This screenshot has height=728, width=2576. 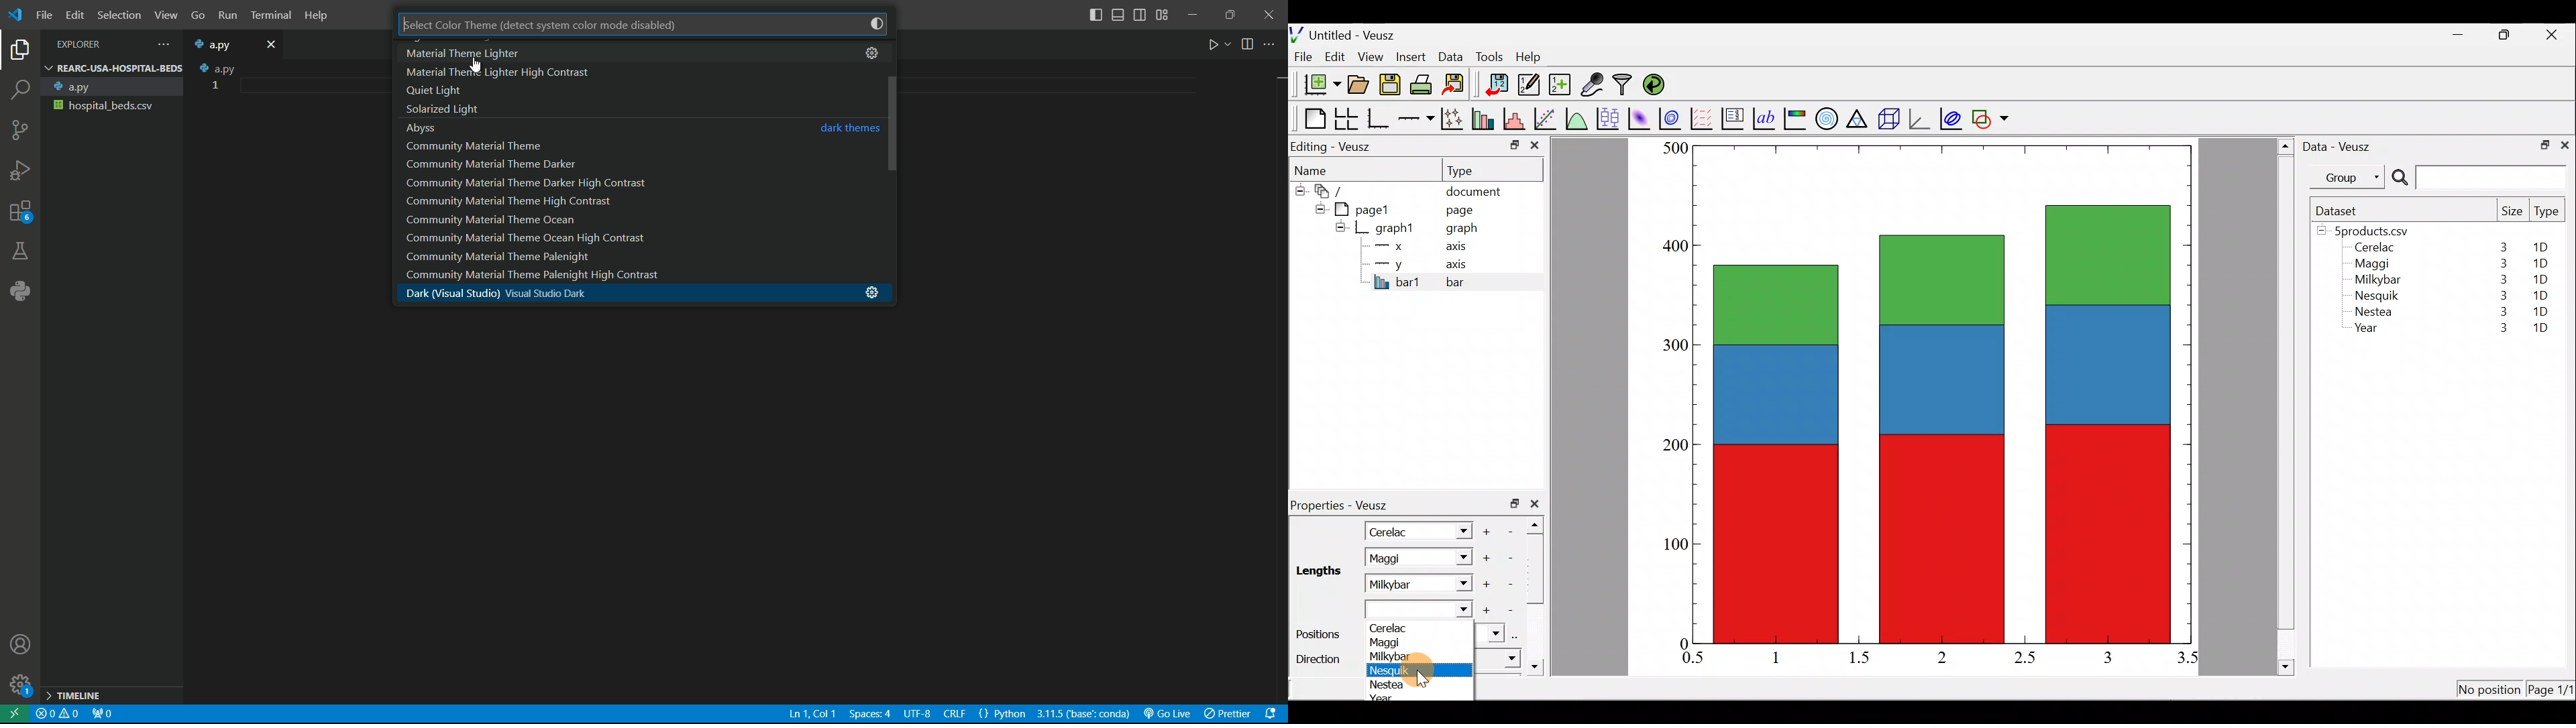 I want to click on 3, so click(x=2496, y=329).